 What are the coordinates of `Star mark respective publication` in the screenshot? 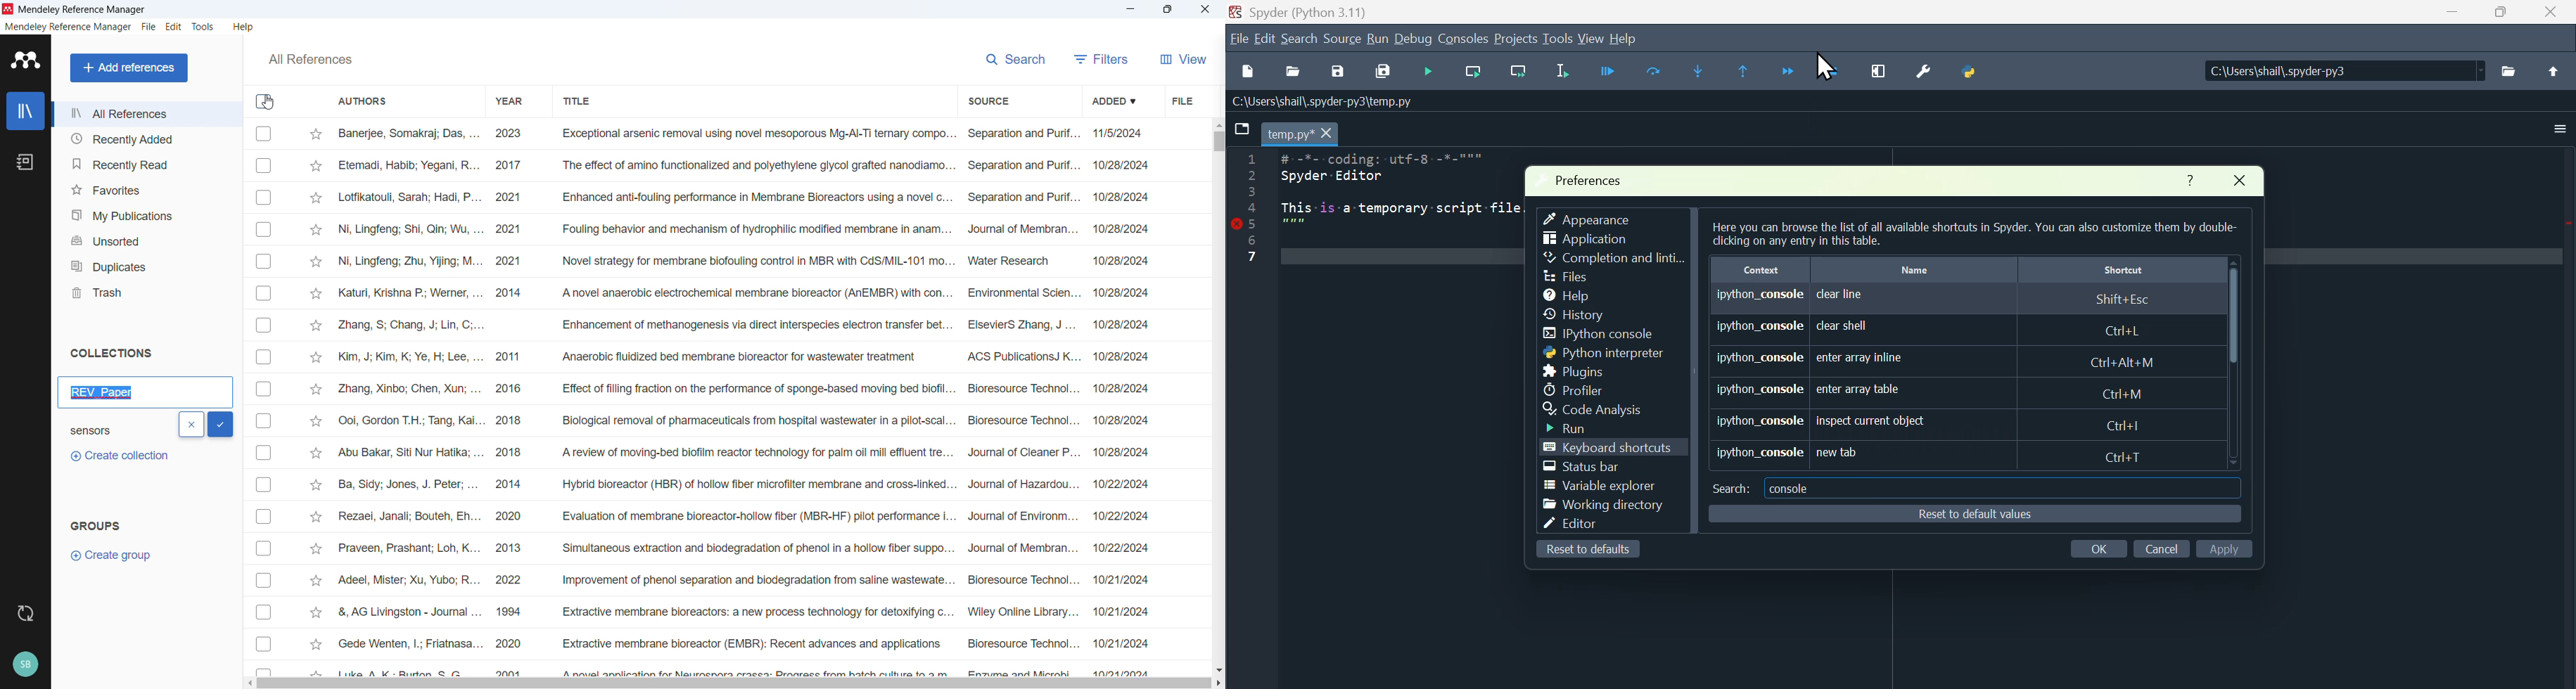 It's located at (315, 644).